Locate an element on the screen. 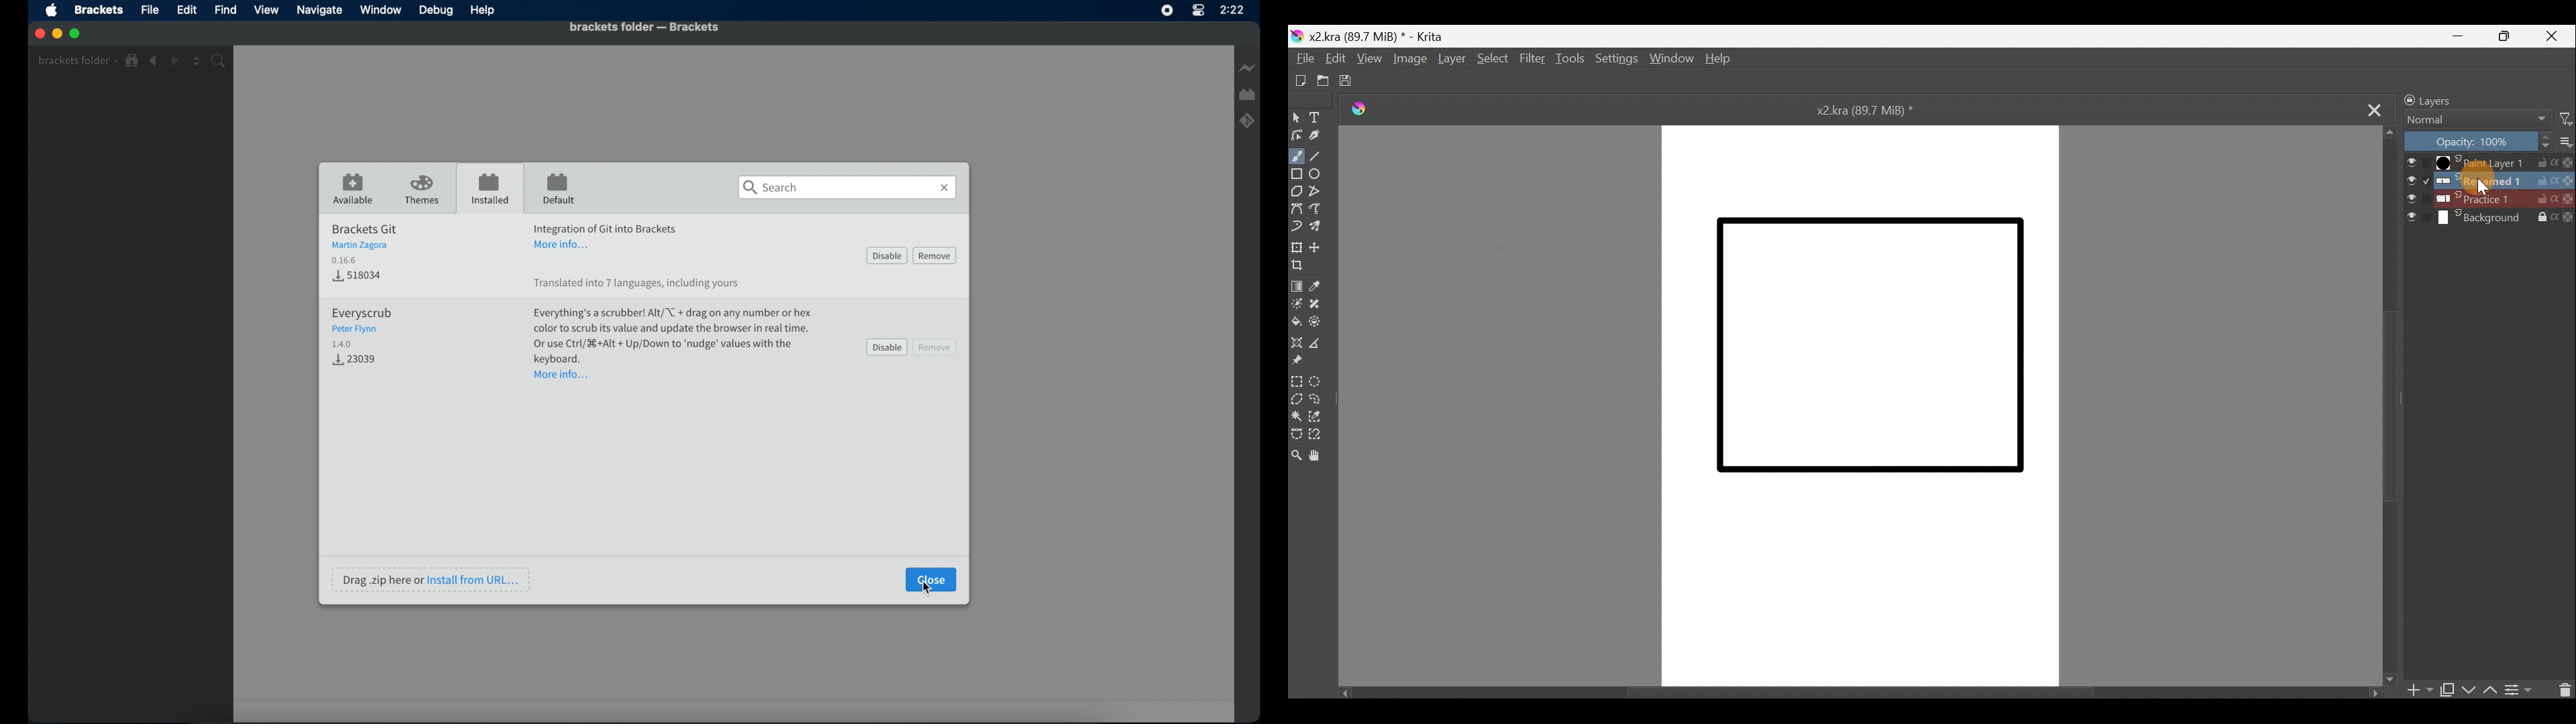 This screenshot has width=2576, height=728. Freehand selection tool is located at coordinates (1320, 398).